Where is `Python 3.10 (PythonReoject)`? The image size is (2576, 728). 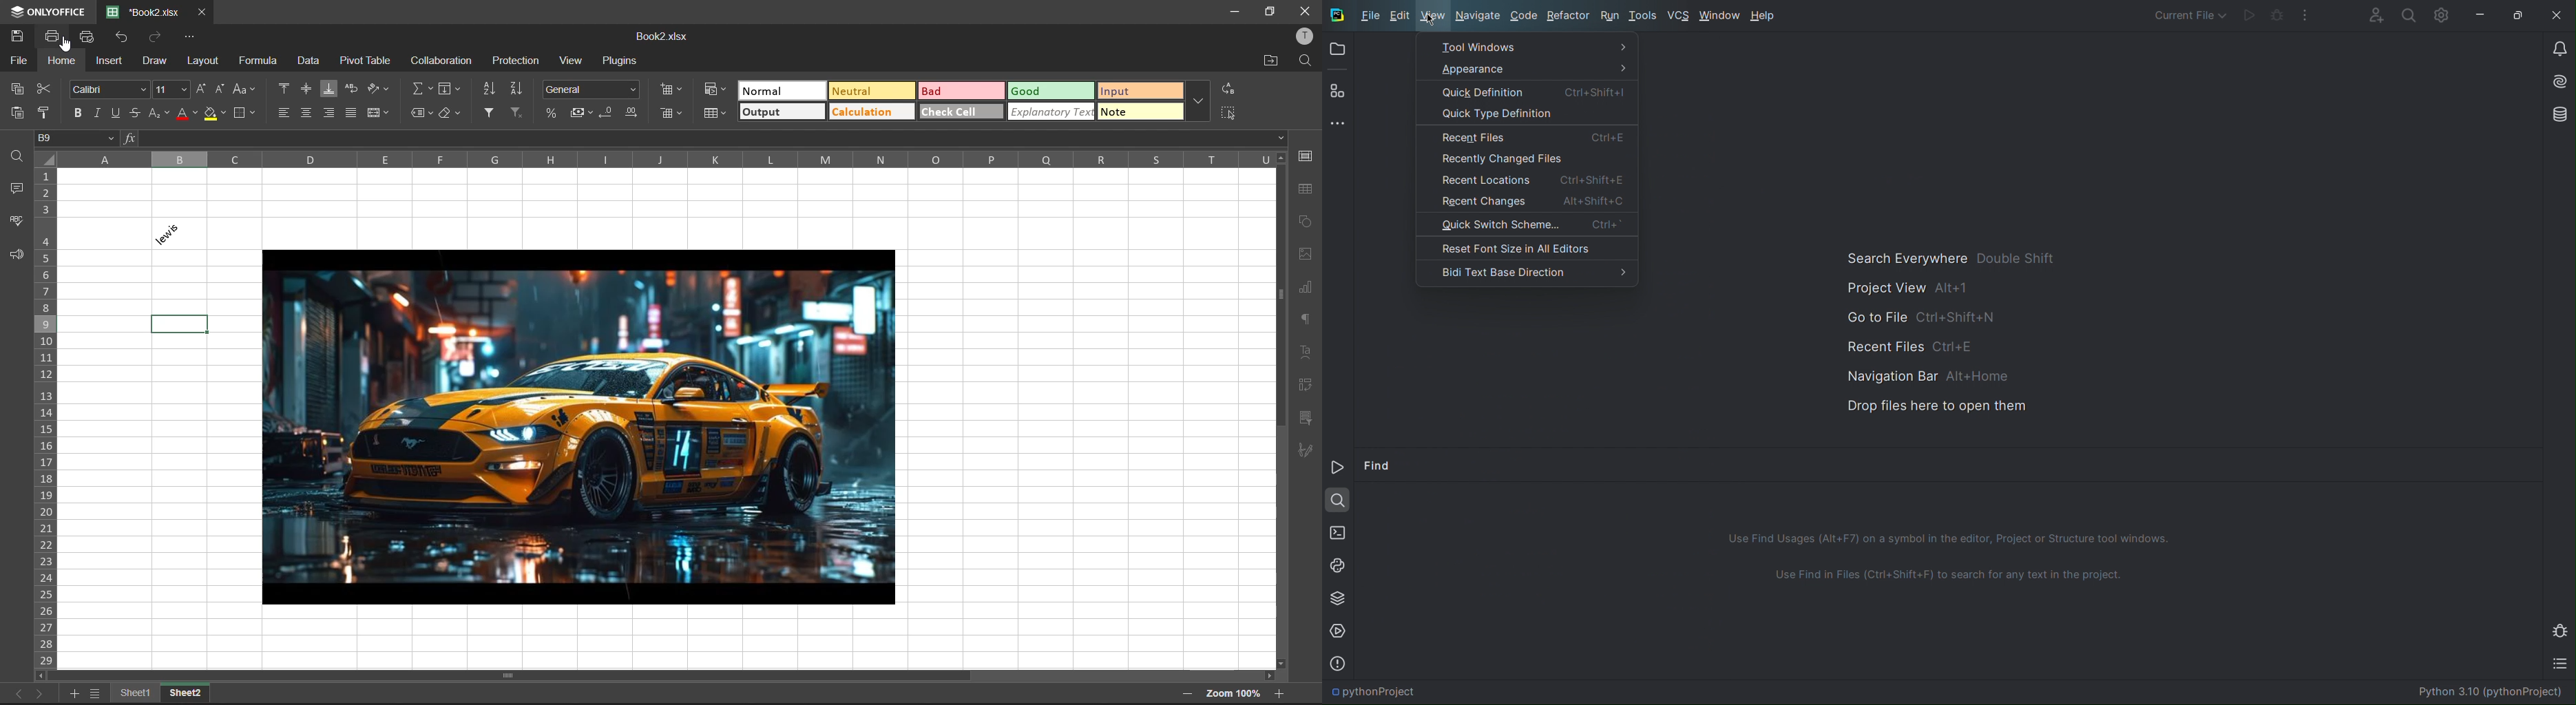 Python 3.10 (PythonReoject) is located at coordinates (2489, 691).